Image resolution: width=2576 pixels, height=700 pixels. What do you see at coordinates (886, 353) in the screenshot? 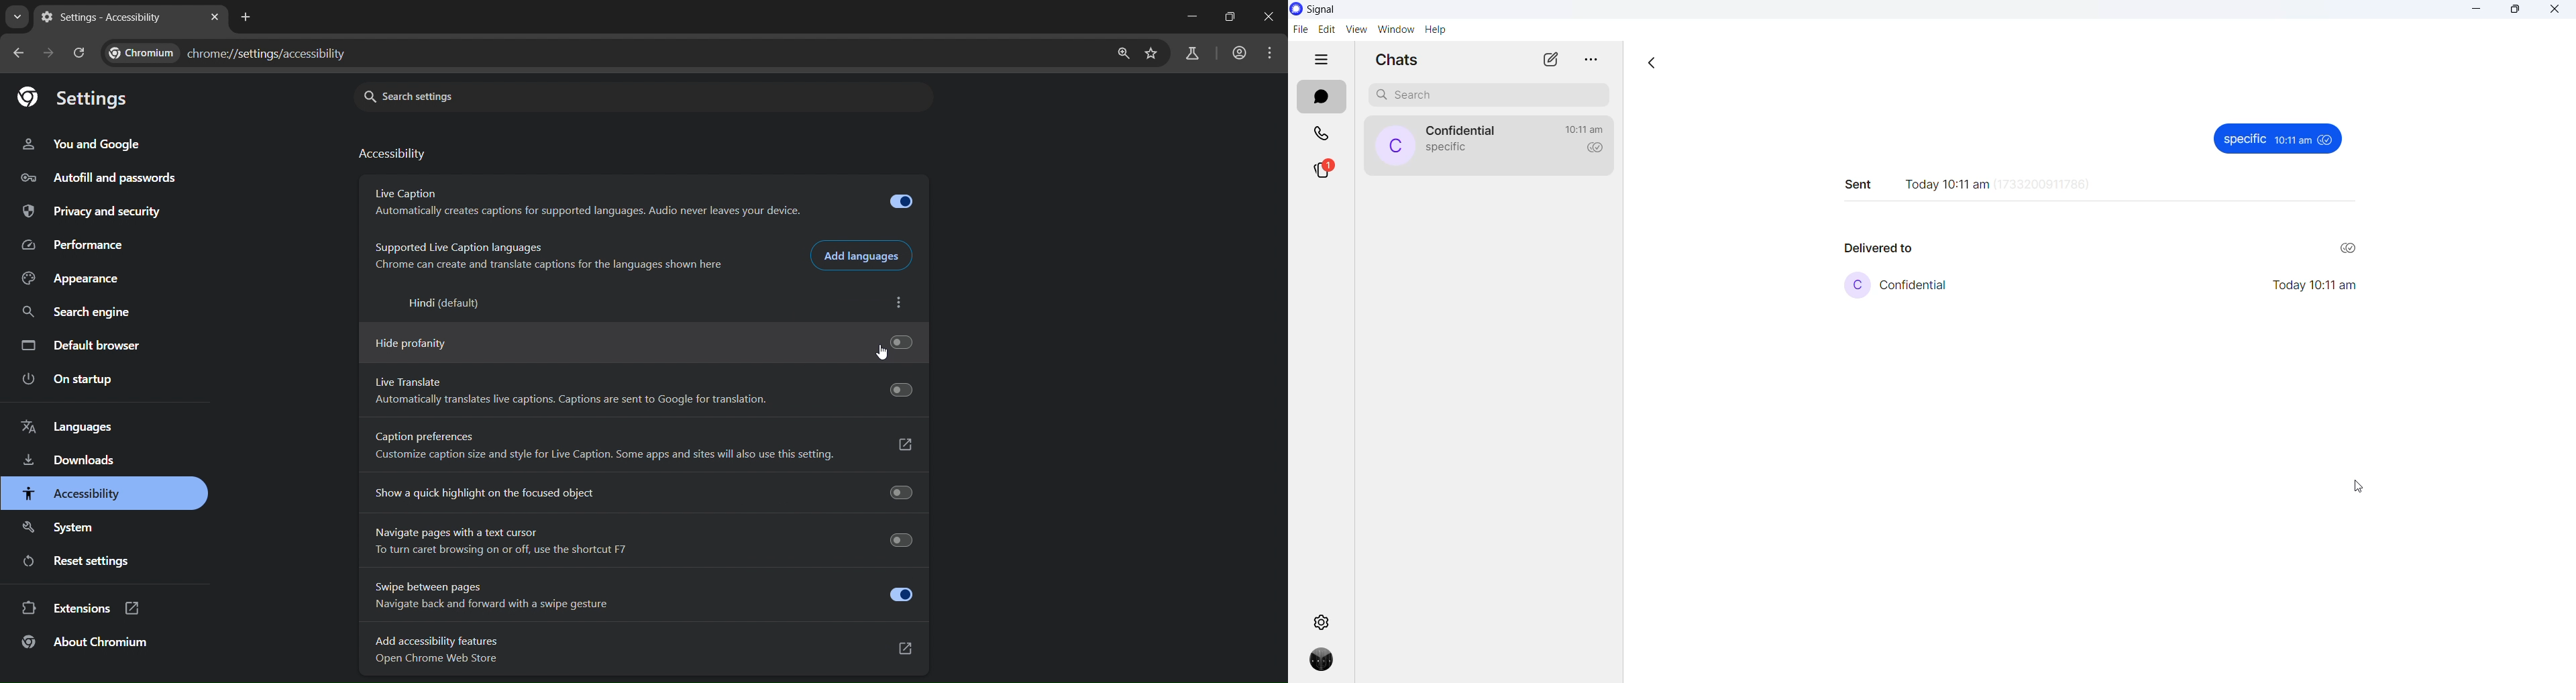
I see `cursor` at bounding box center [886, 353].